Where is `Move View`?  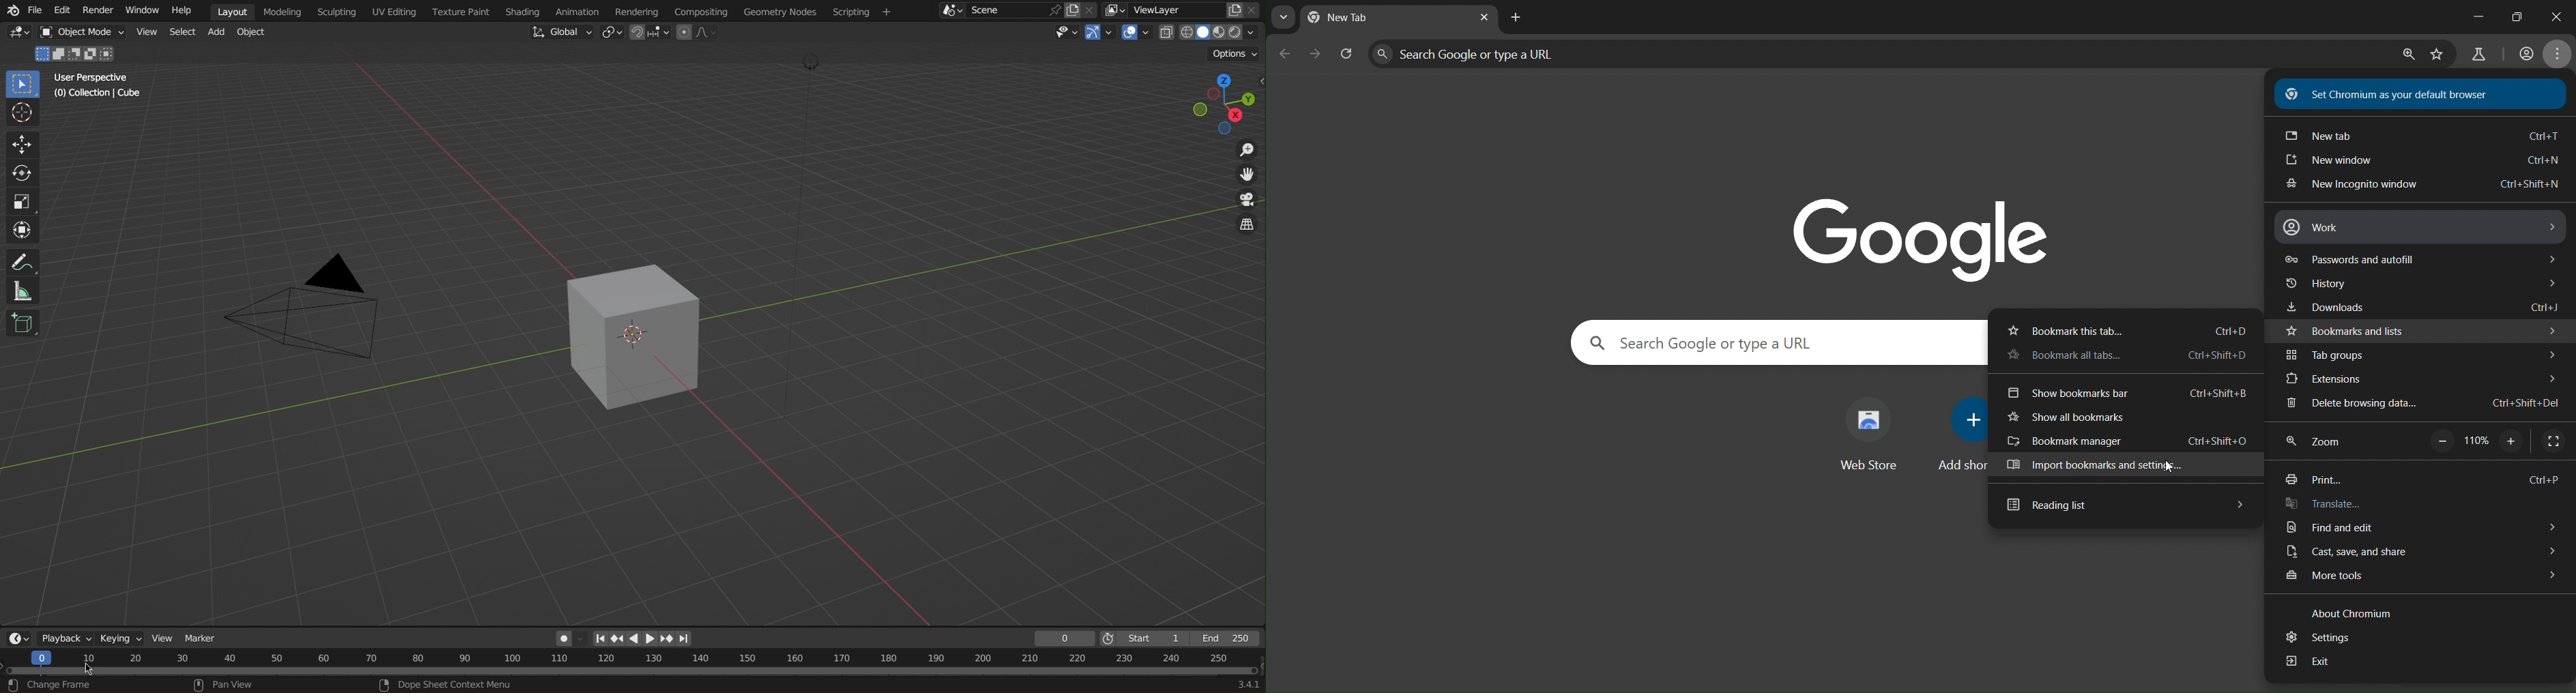 Move View is located at coordinates (1246, 176).